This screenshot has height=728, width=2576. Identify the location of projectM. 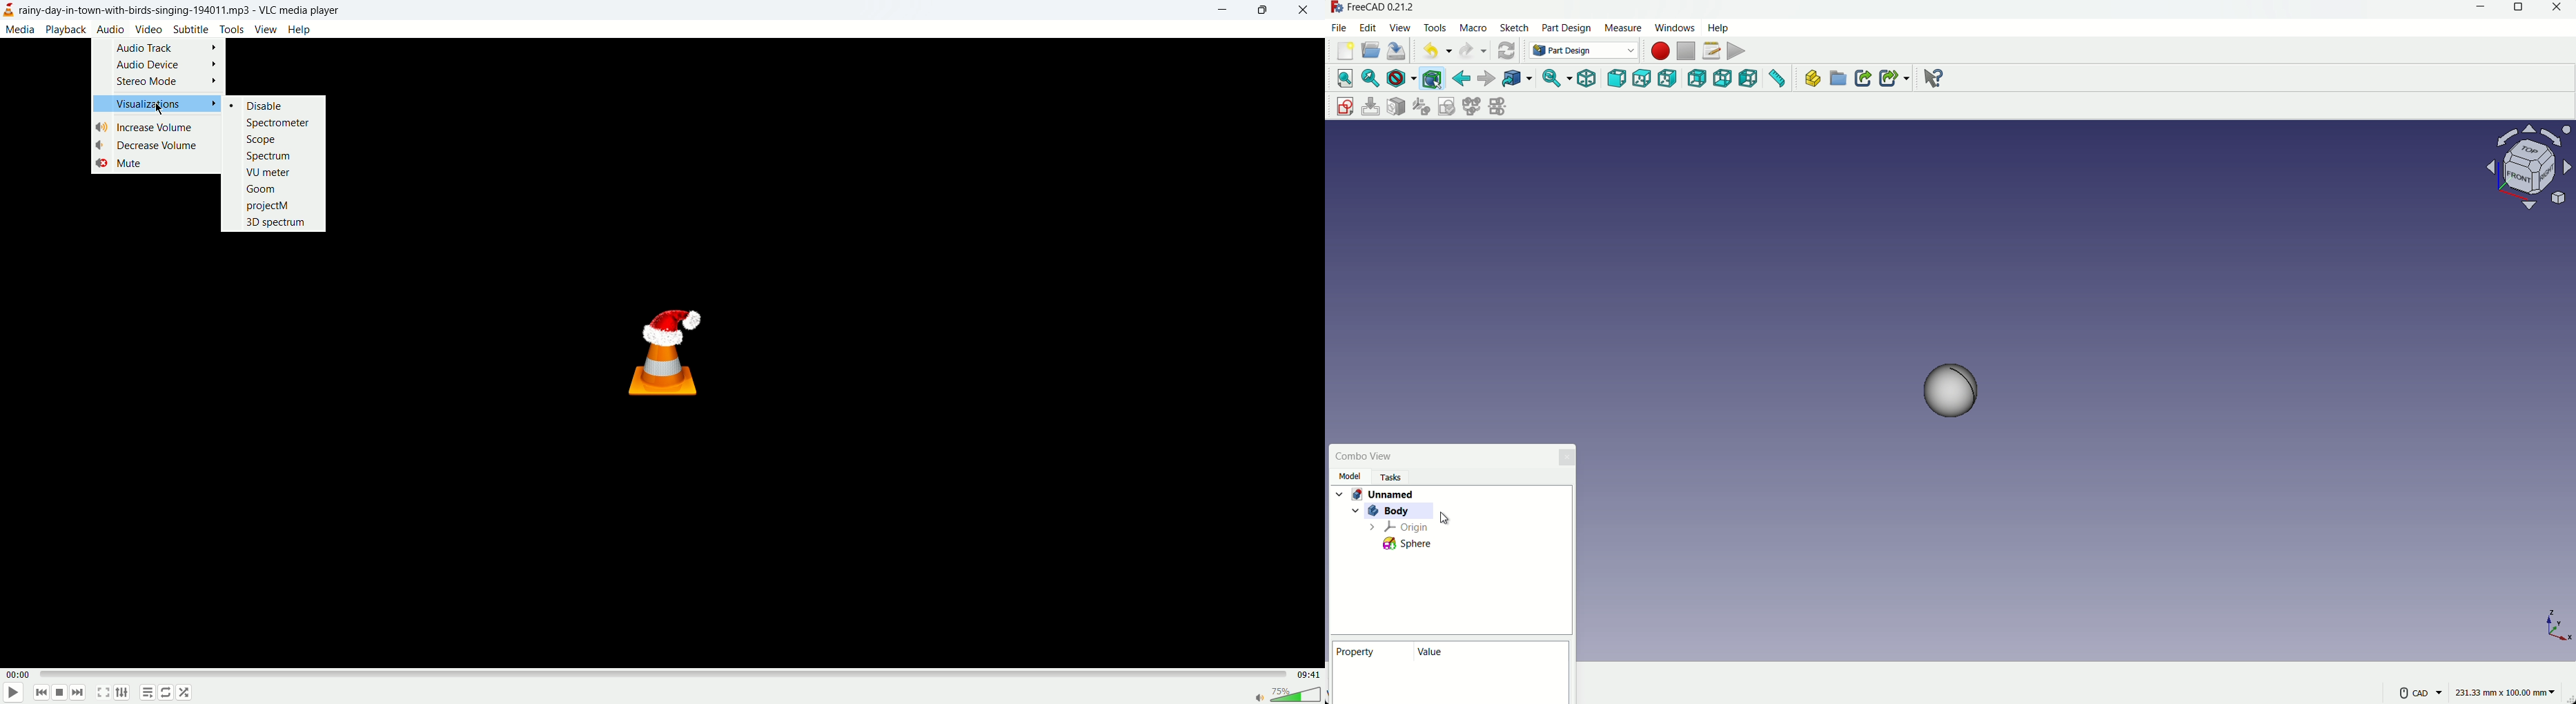
(272, 206).